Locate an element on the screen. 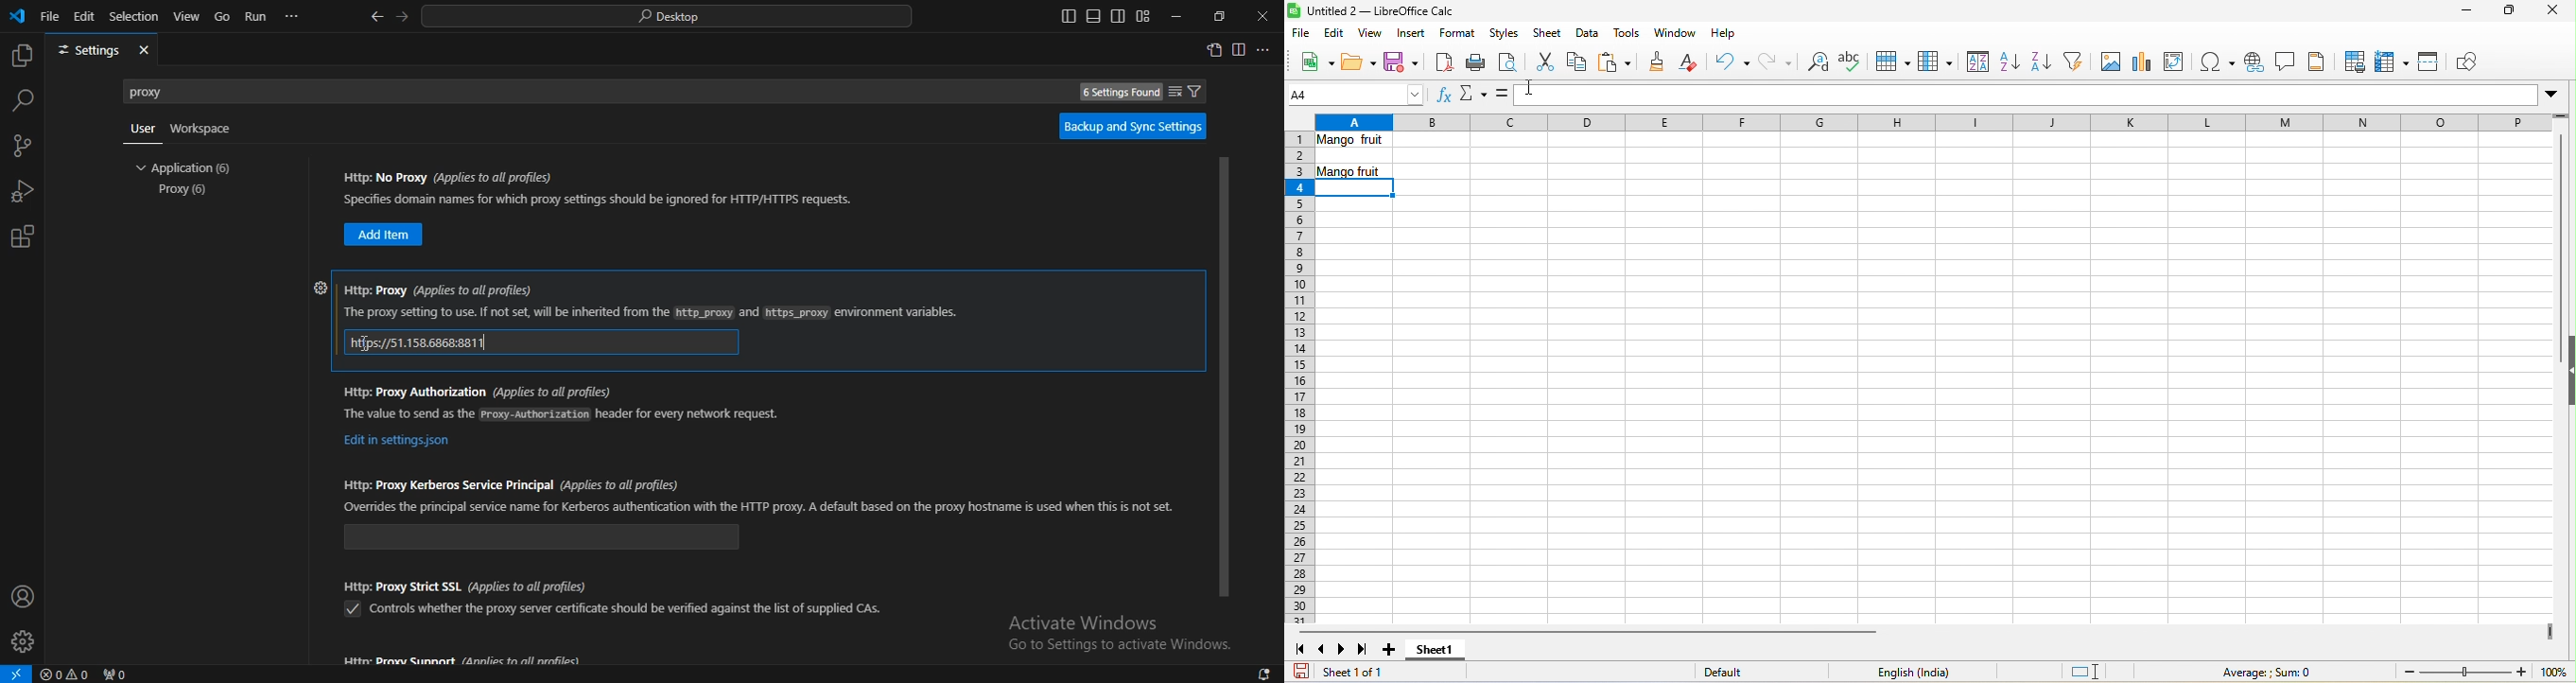 The image size is (2576, 700). auto filter is located at coordinates (2076, 63).